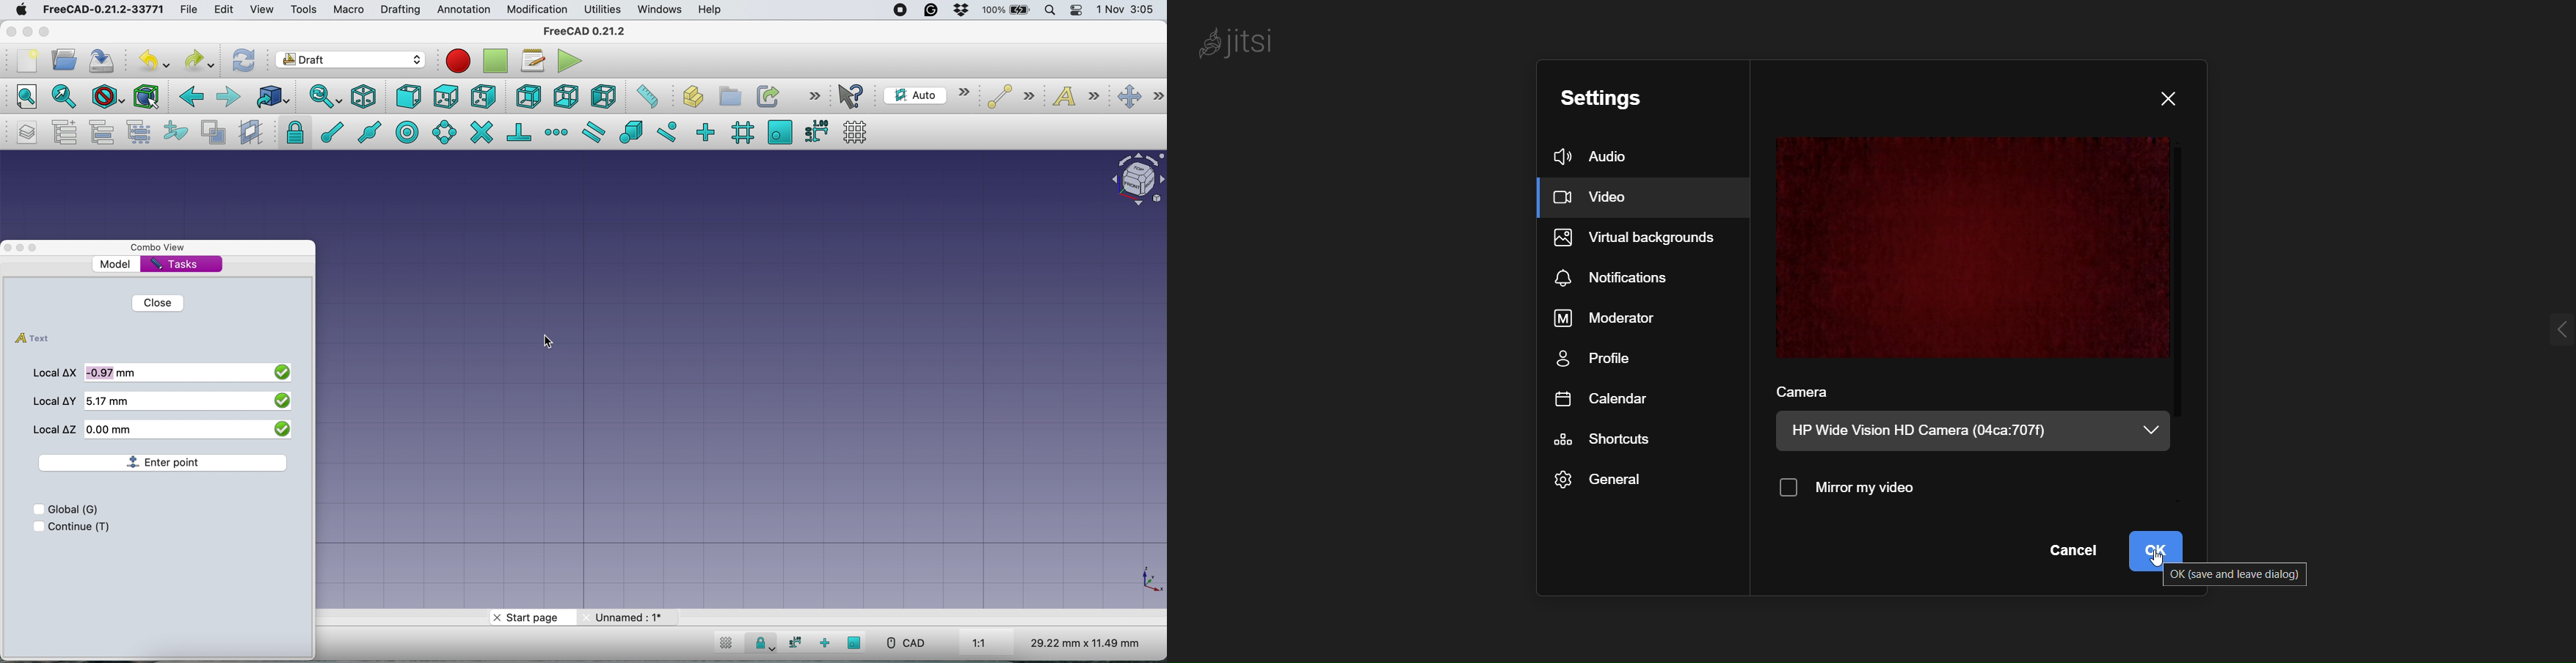  I want to click on snap ortho, so click(706, 132).